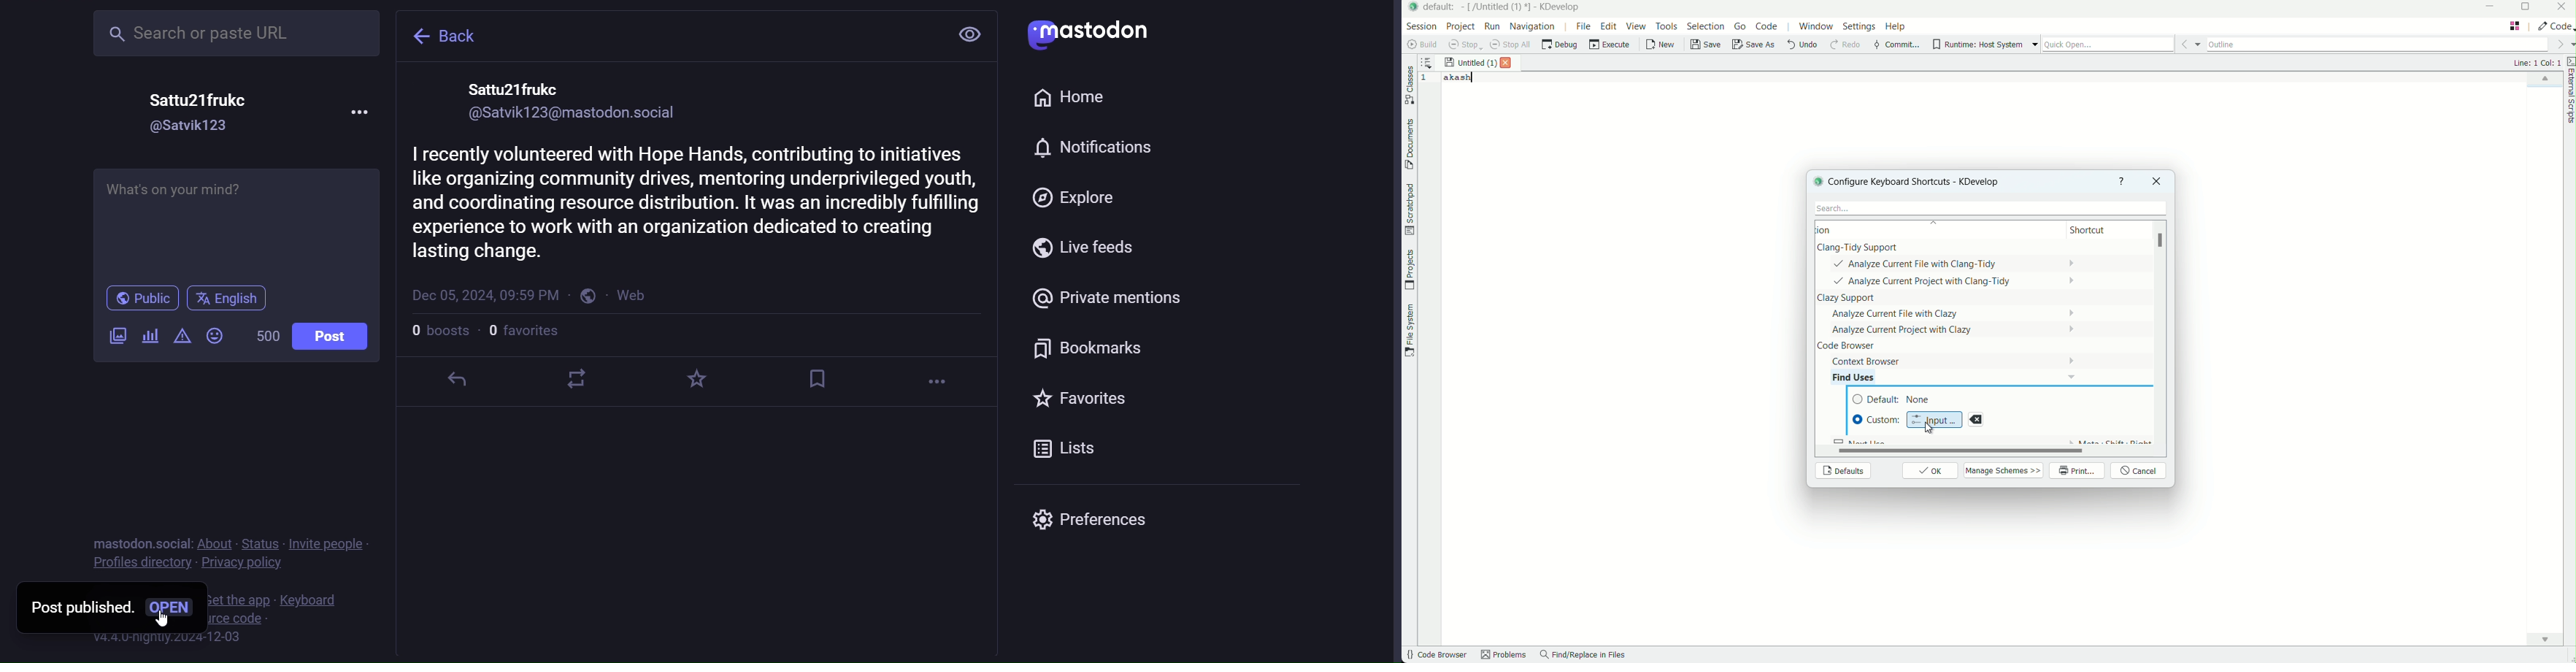 This screenshot has width=2576, height=672. I want to click on mastodon, so click(1098, 34).